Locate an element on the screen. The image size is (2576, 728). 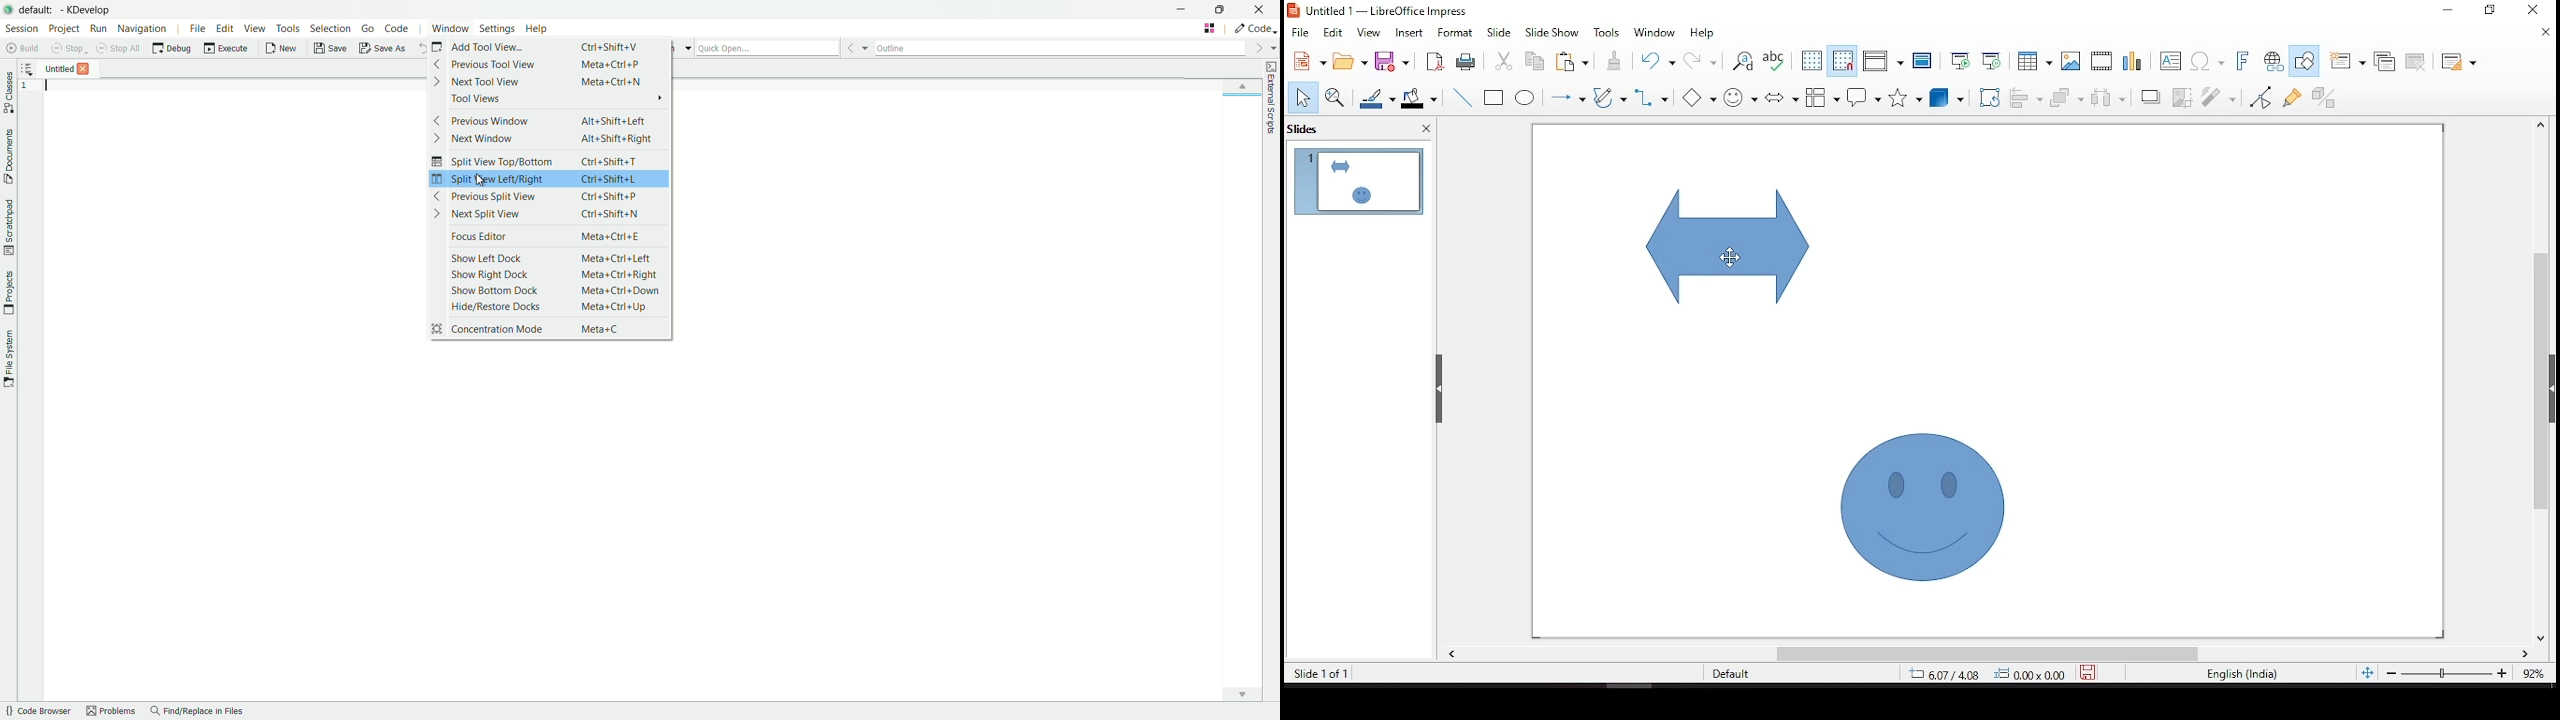
drag handles is located at coordinates (1441, 389).